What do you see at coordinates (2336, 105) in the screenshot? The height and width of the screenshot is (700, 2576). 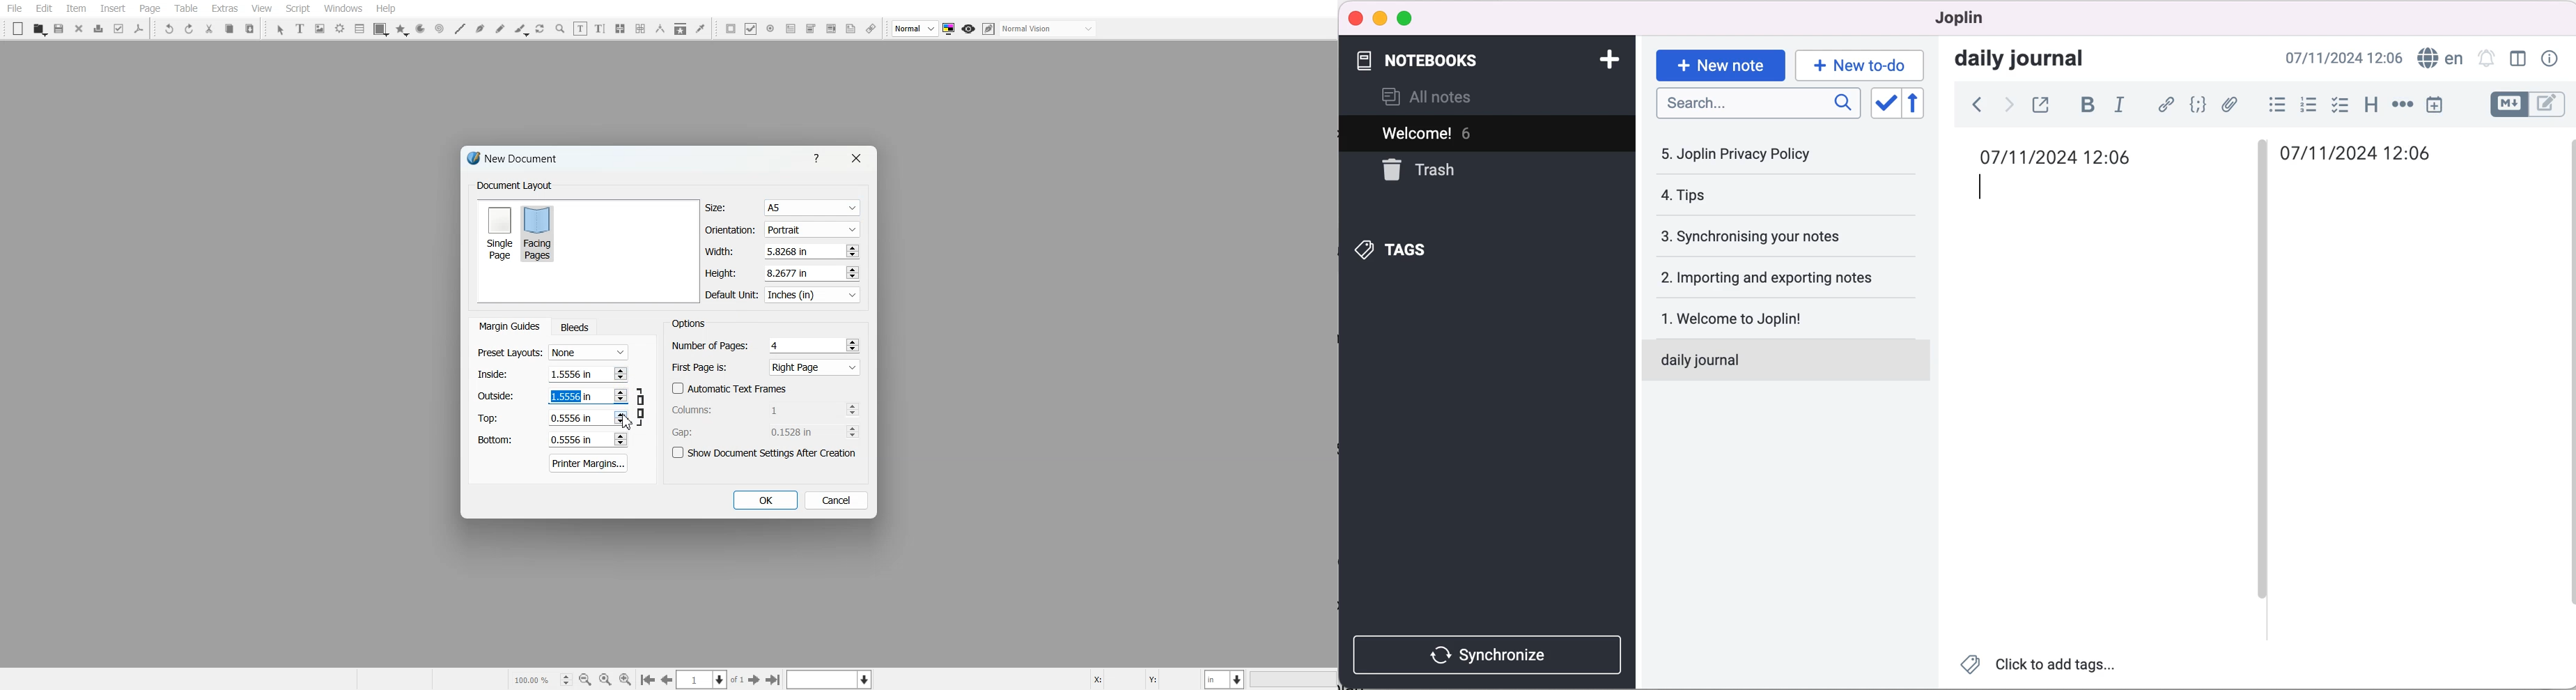 I see `check box` at bounding box center [2336, 105].